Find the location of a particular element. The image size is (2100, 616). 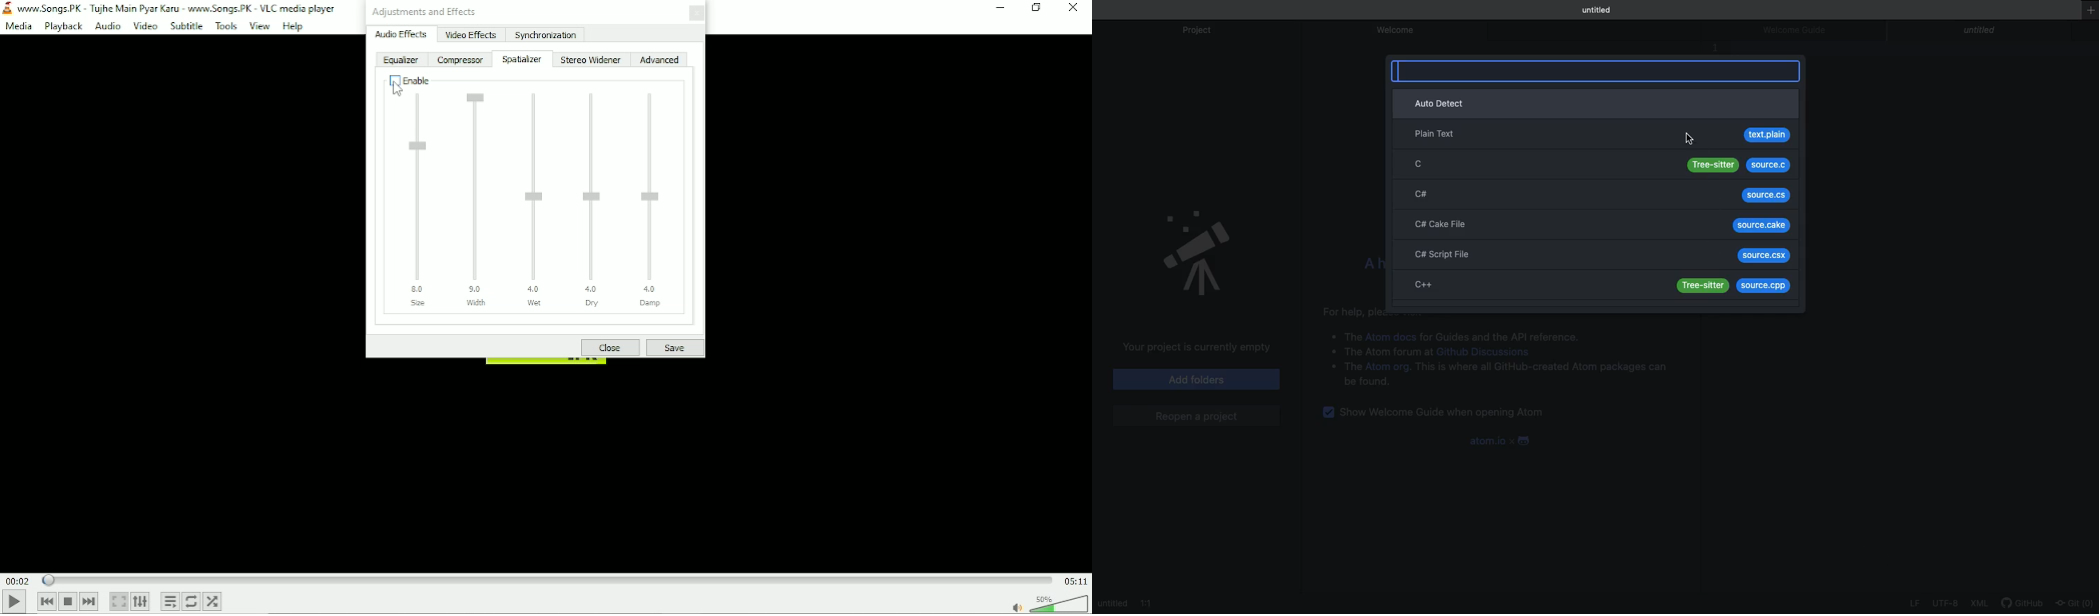

Add folders is located at coordinates (1195, 381).